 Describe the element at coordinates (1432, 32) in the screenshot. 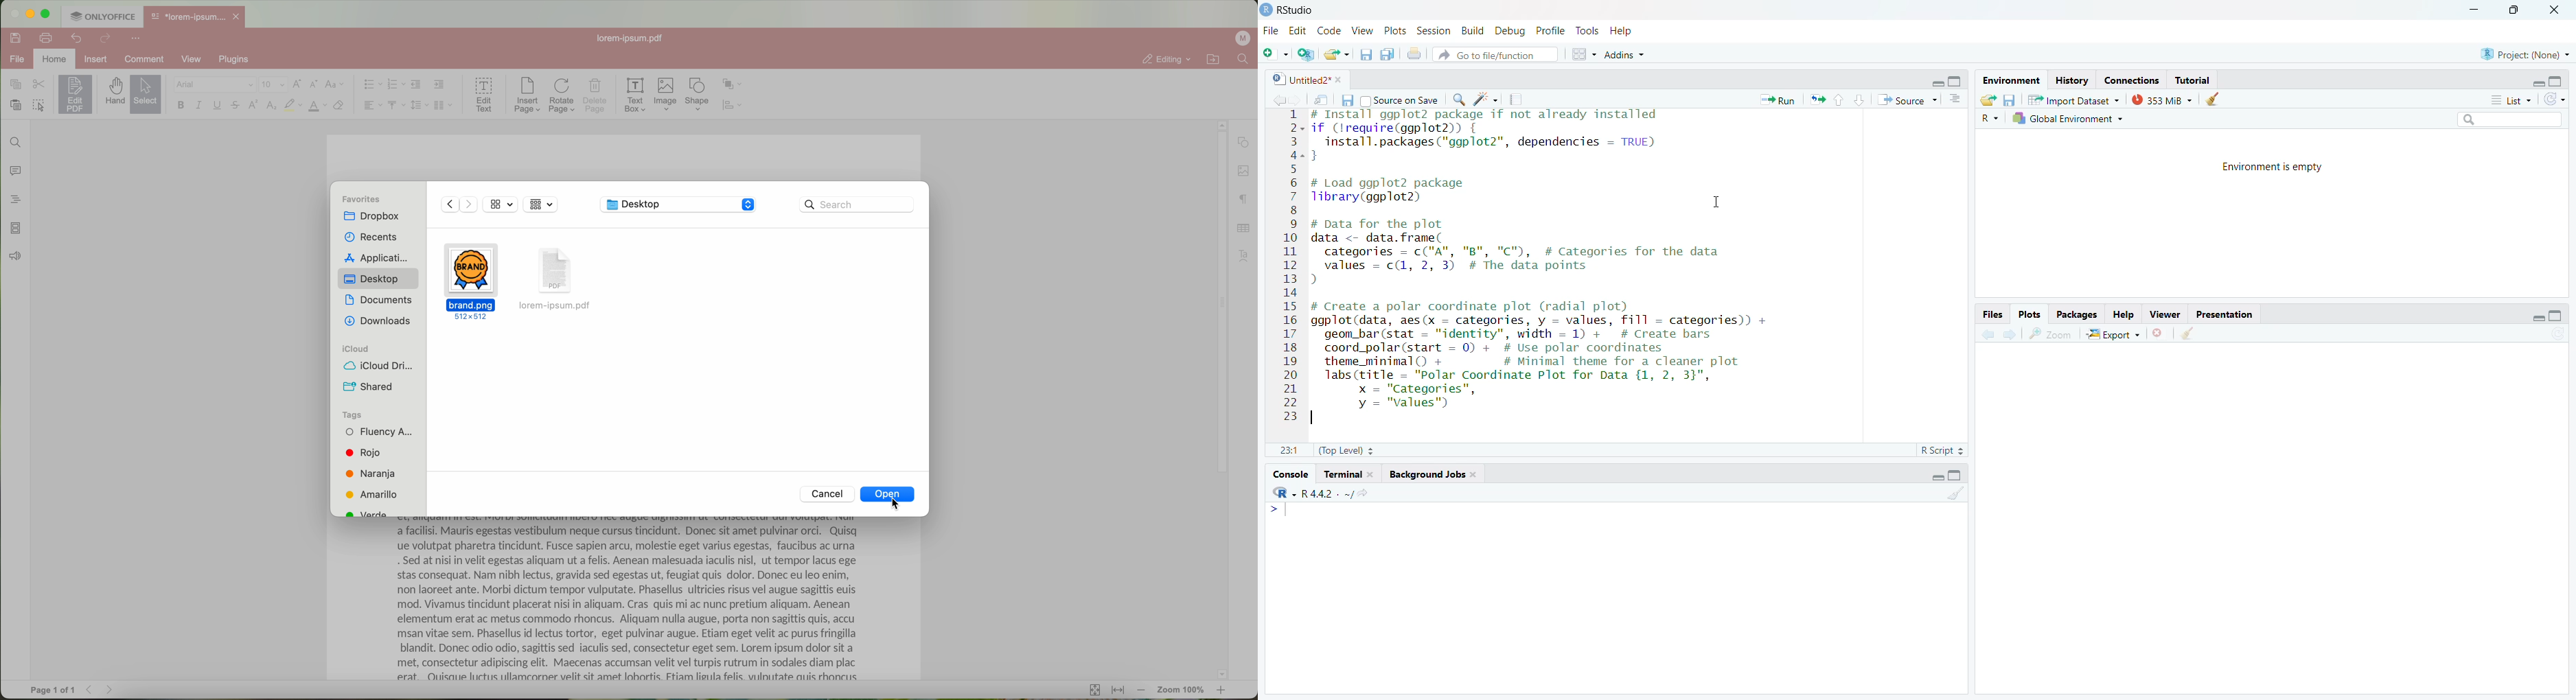

I see `Session` at that location.